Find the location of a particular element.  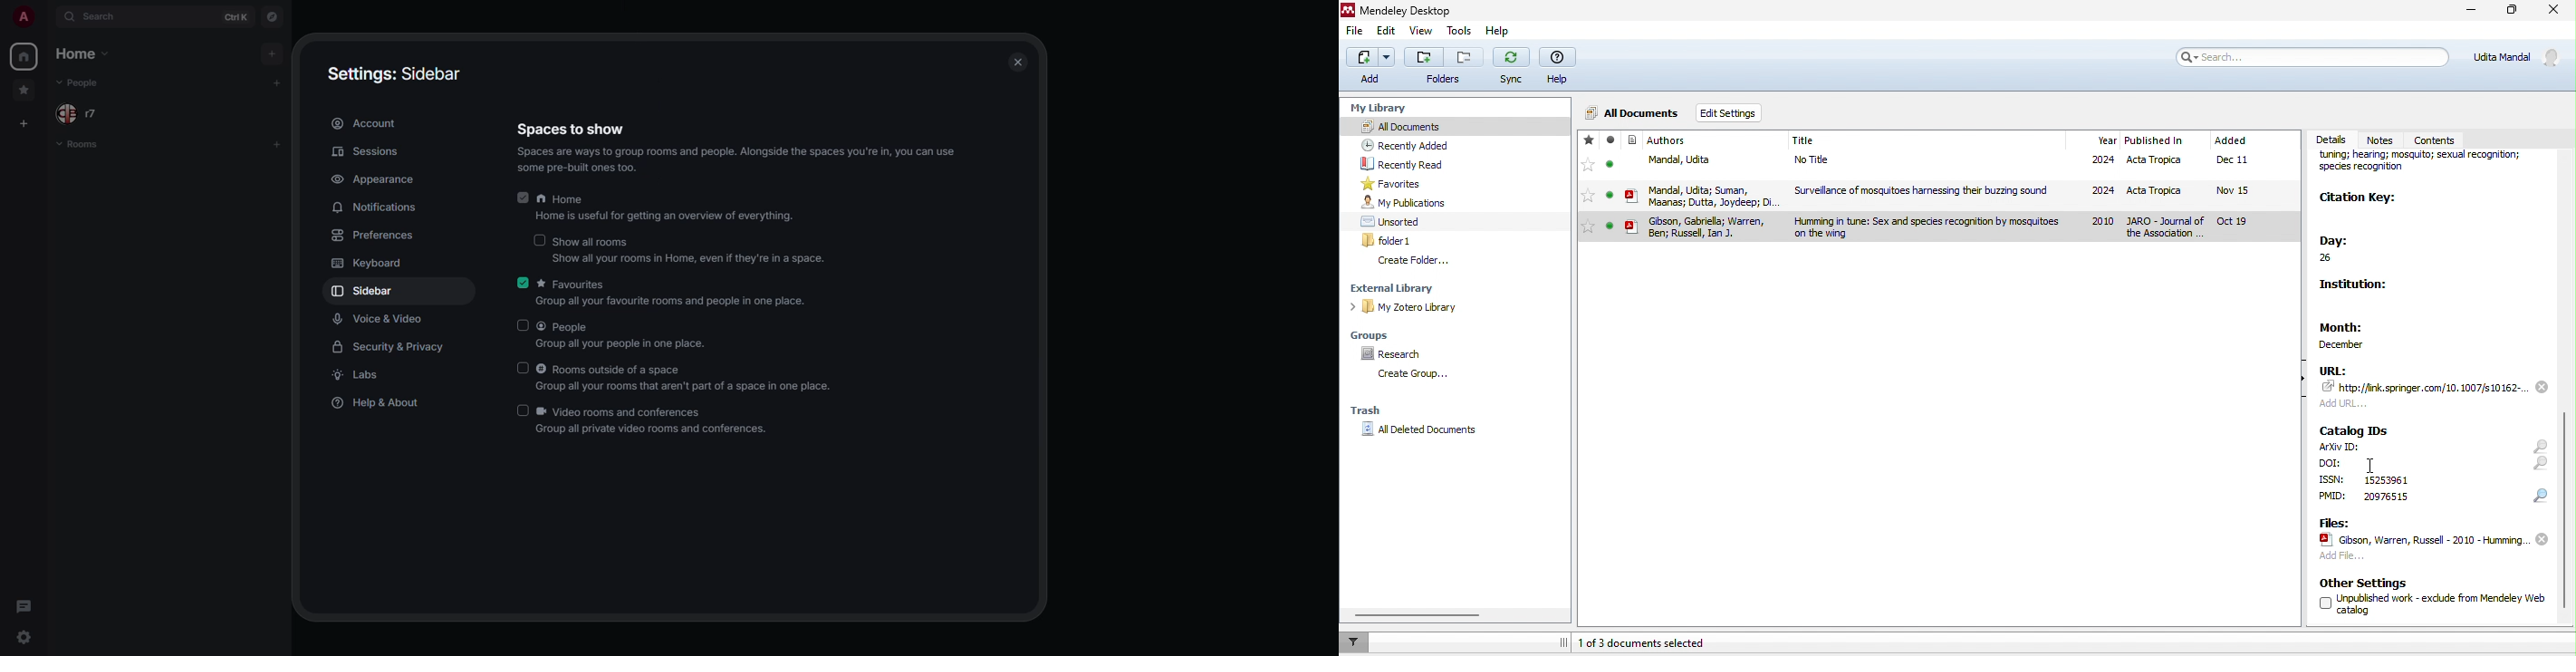

folder 1 is located at coordinates (1389, 240).